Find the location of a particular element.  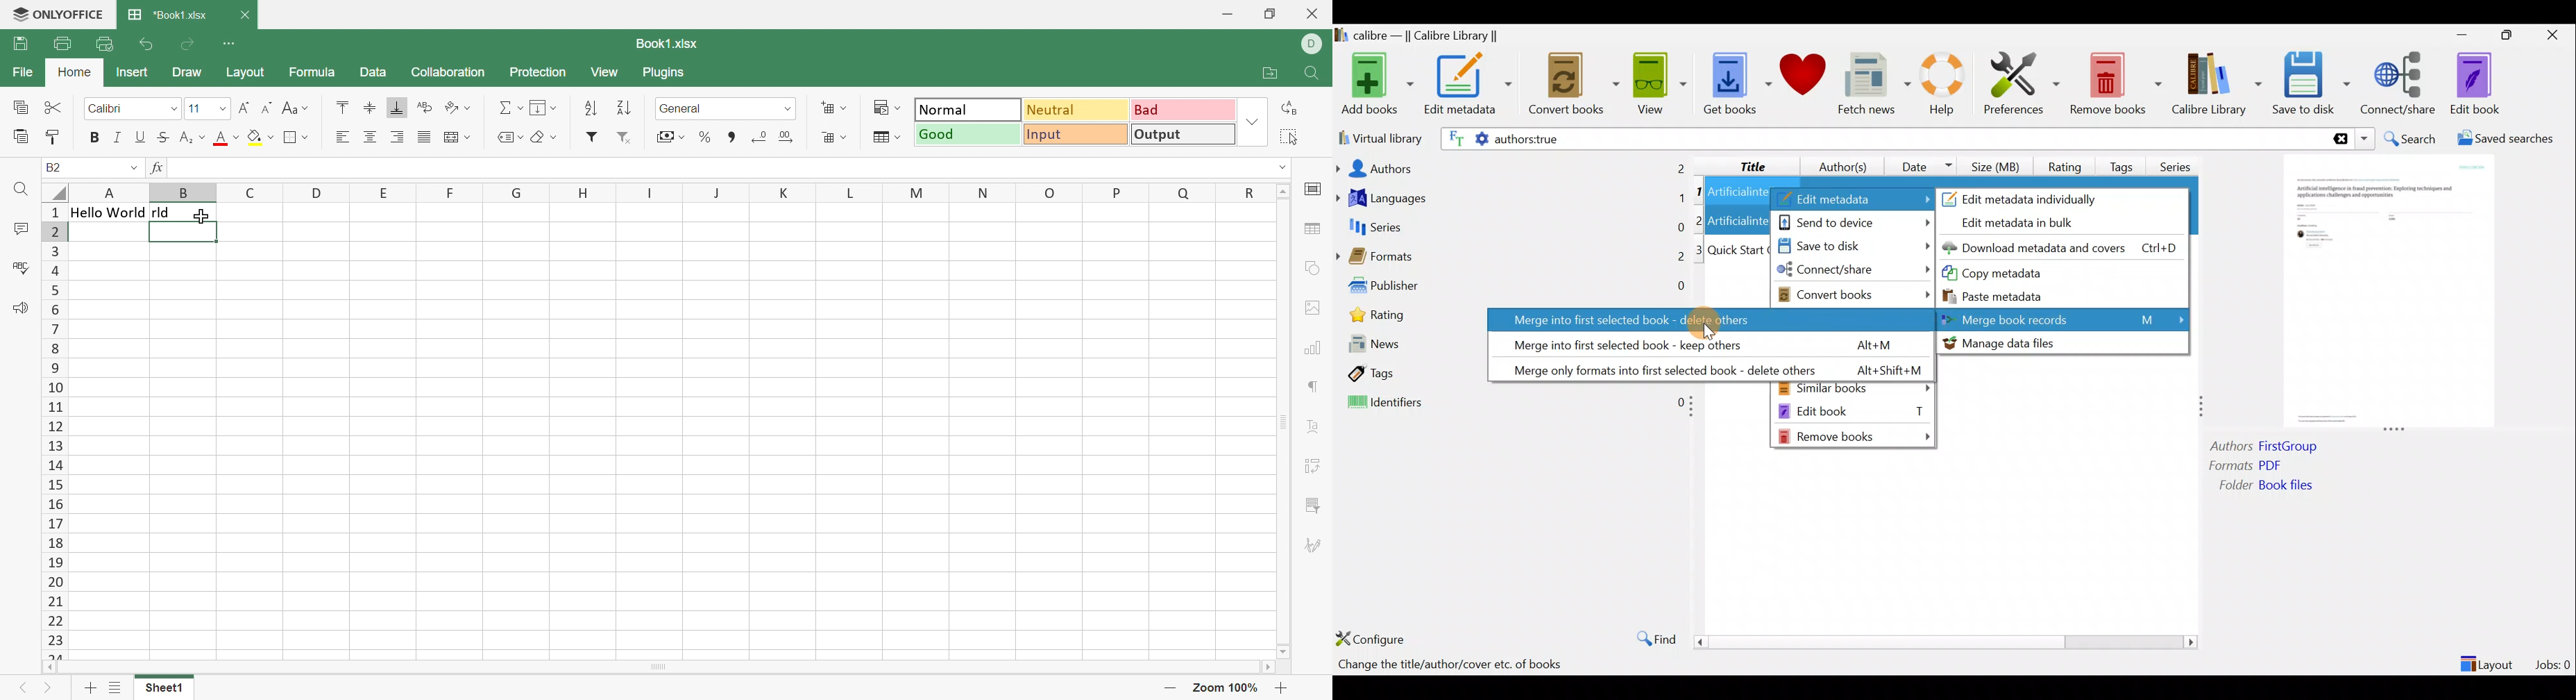

Justified is located at coordinates (425, 137).